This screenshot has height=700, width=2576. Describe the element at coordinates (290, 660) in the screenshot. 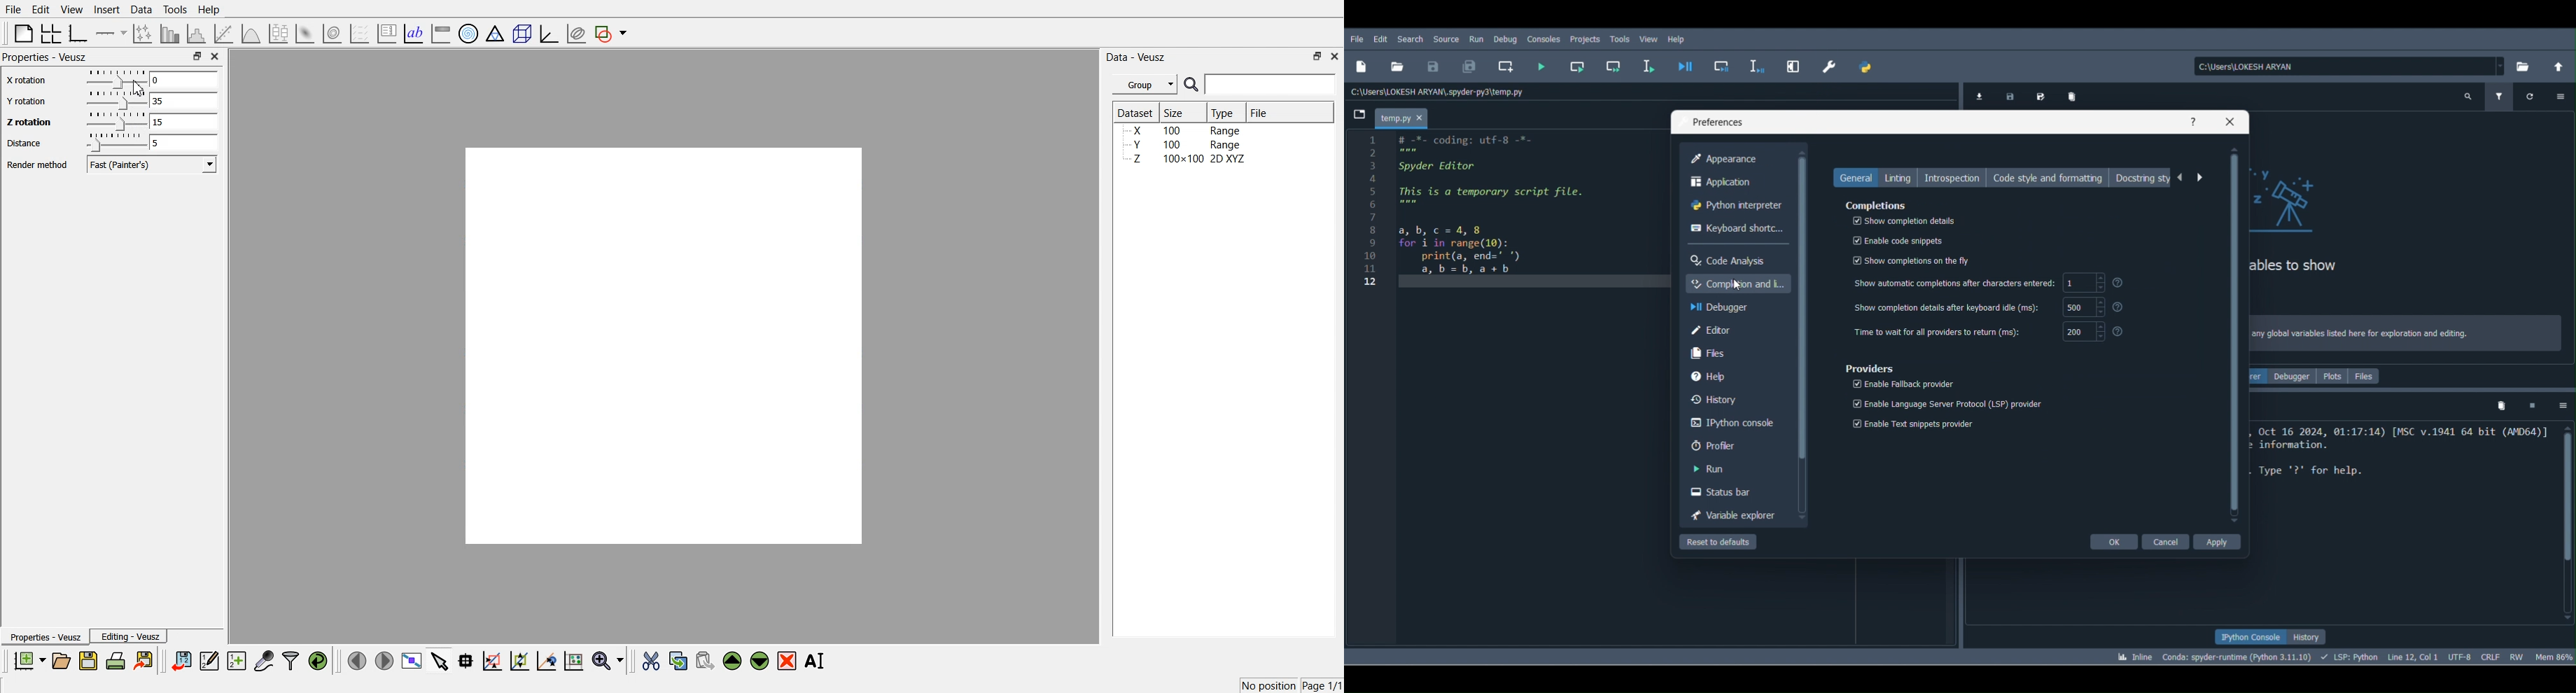

I see `Filter dataset` at that location.